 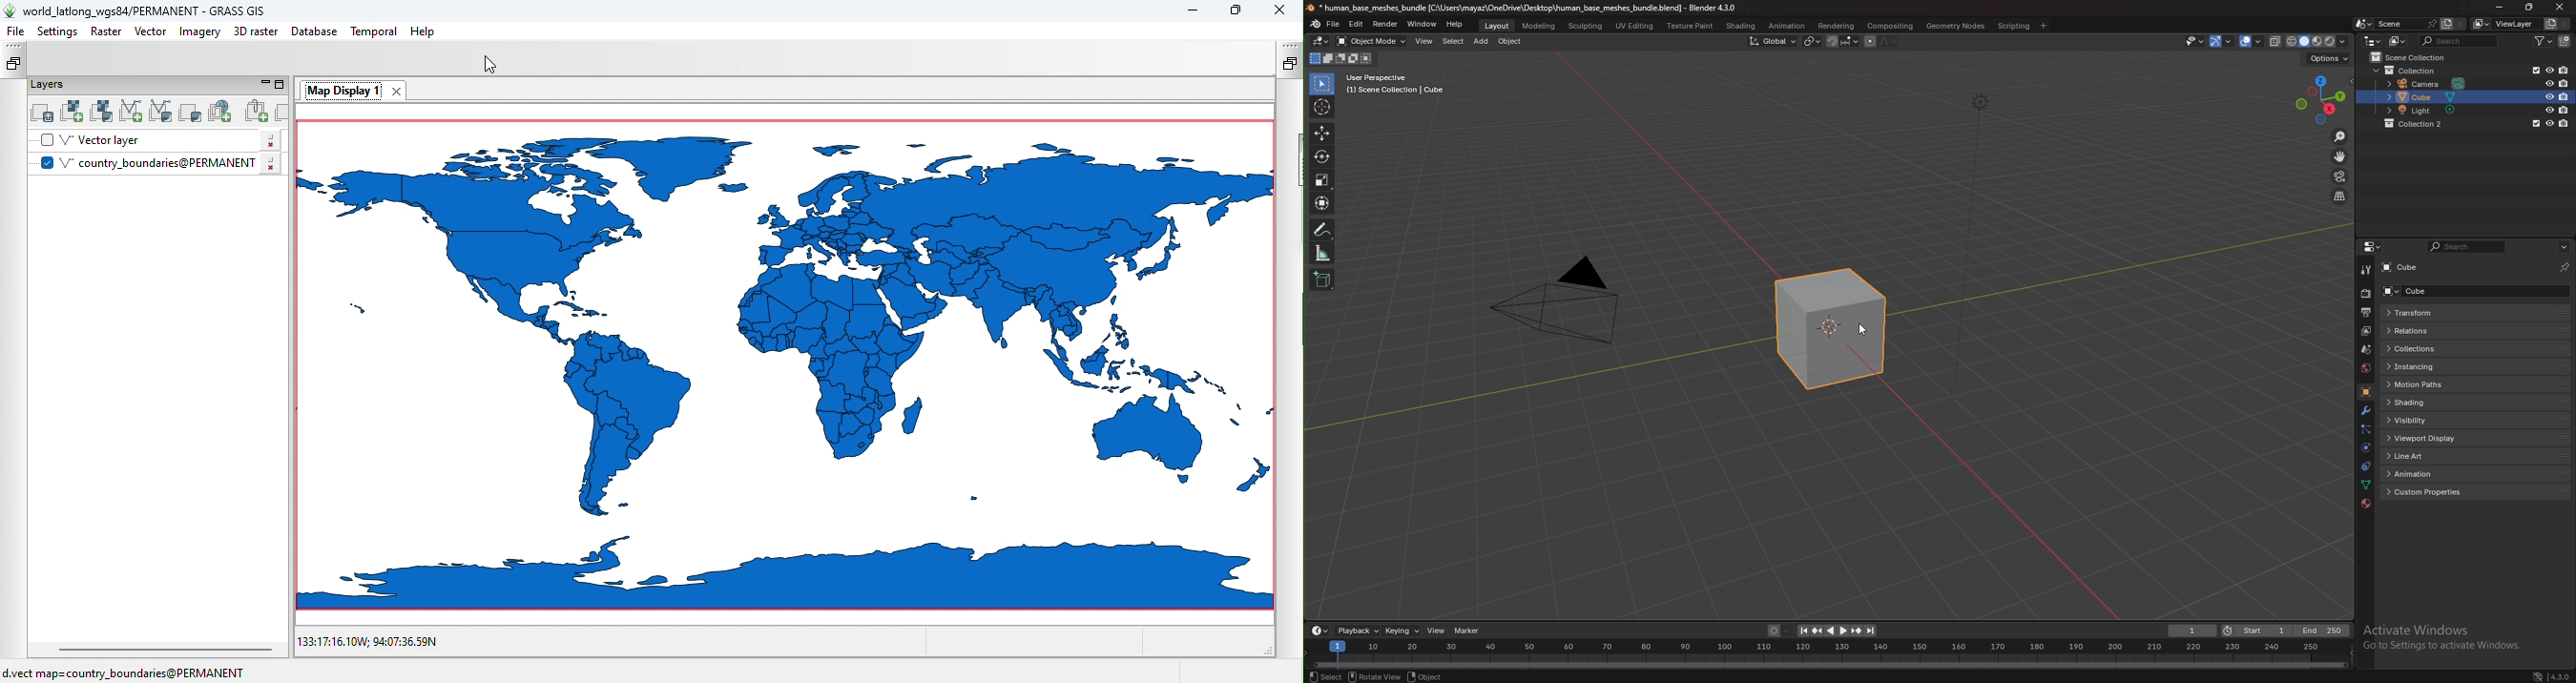 What do you see at coordinates (1324, 676) in the screenshot?
I see `select` at bounding box center [1324, 676].